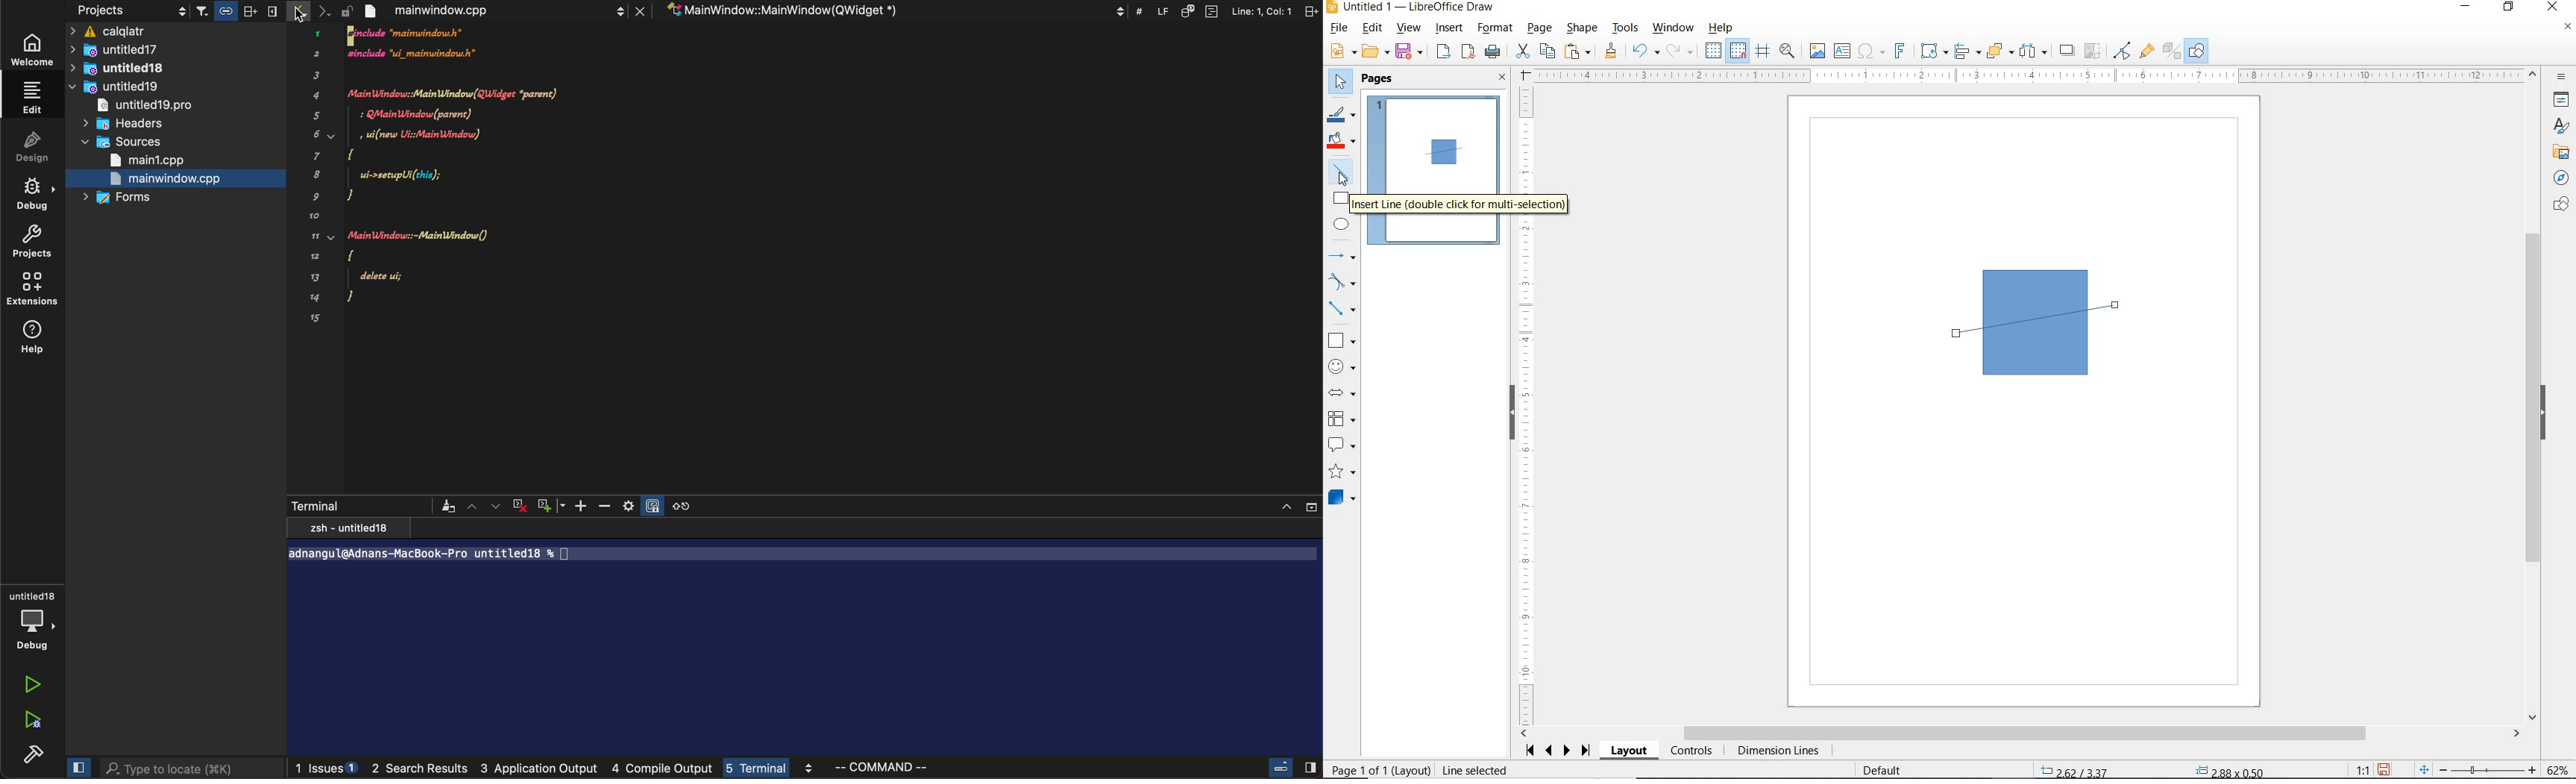 Image resolution: width=2576 pixels, height=784 pixels. Describe the element at coordinates (1377, 772) in the screenshot. I see `PAGE 1 OF 1` at that location.